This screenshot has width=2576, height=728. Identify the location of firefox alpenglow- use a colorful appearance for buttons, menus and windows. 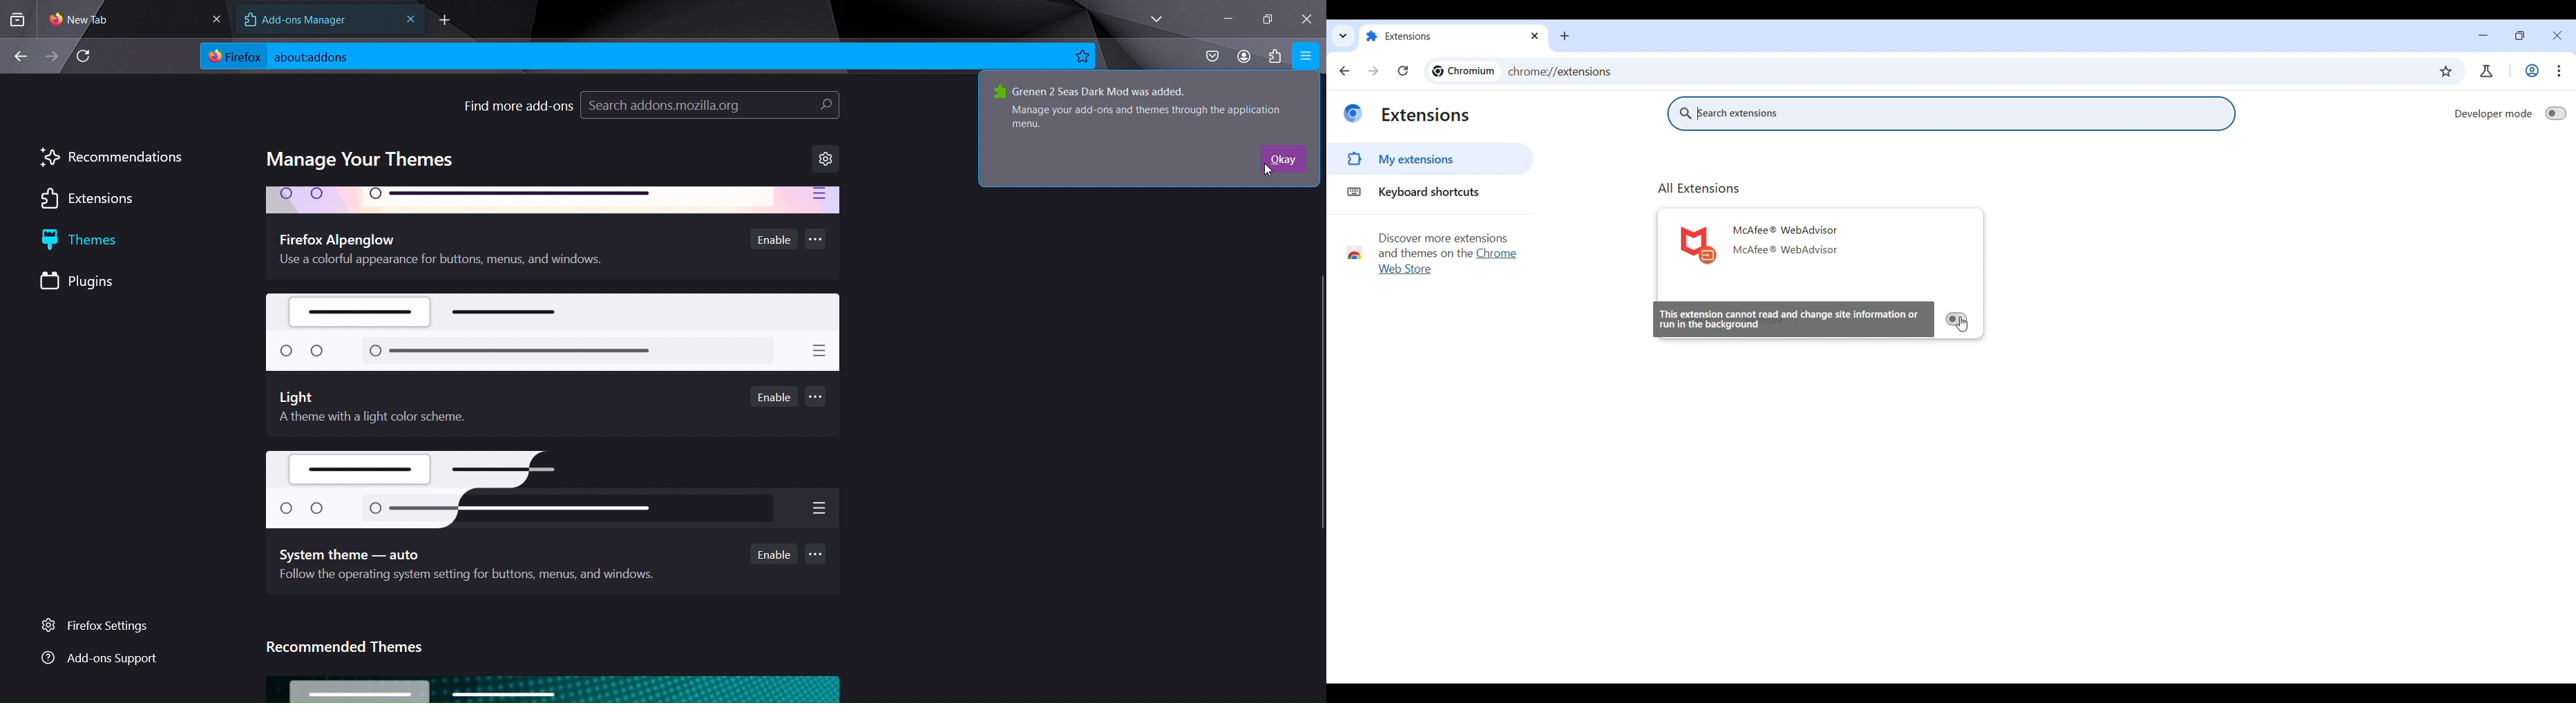
(463, 249).